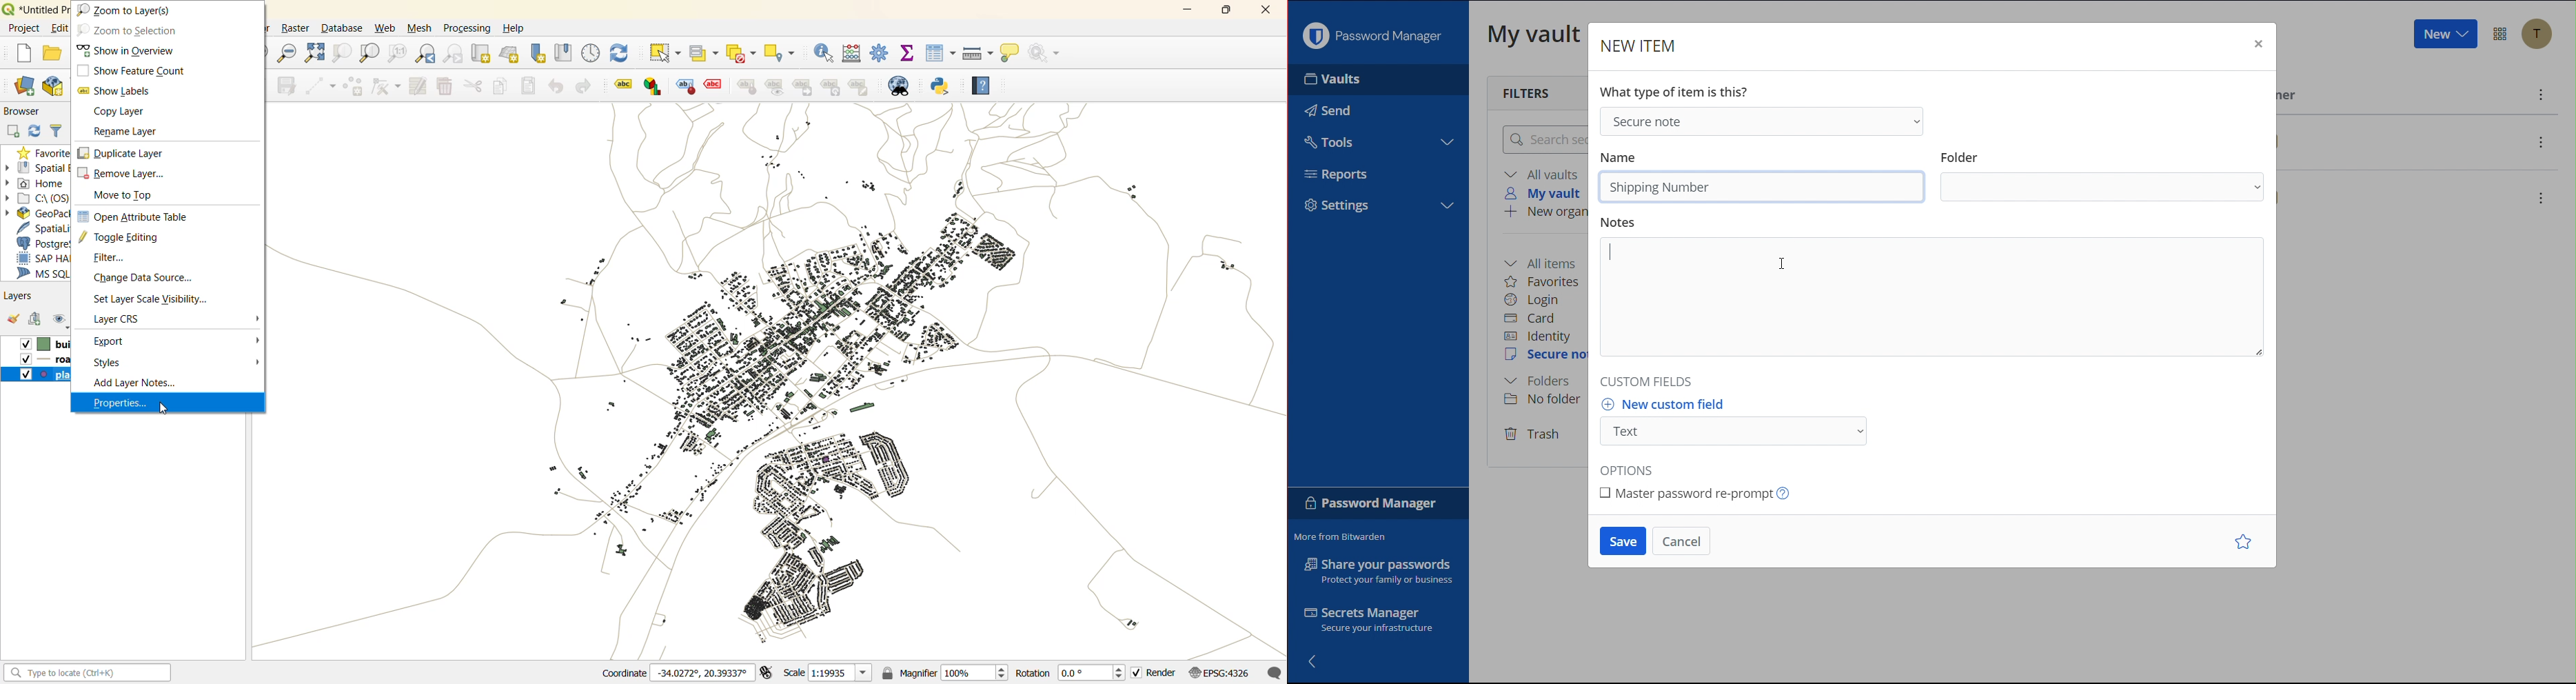 Image resolution: width=2576 pixels, height=700 pixels. I want to click on My vault, so click(1535, 38).